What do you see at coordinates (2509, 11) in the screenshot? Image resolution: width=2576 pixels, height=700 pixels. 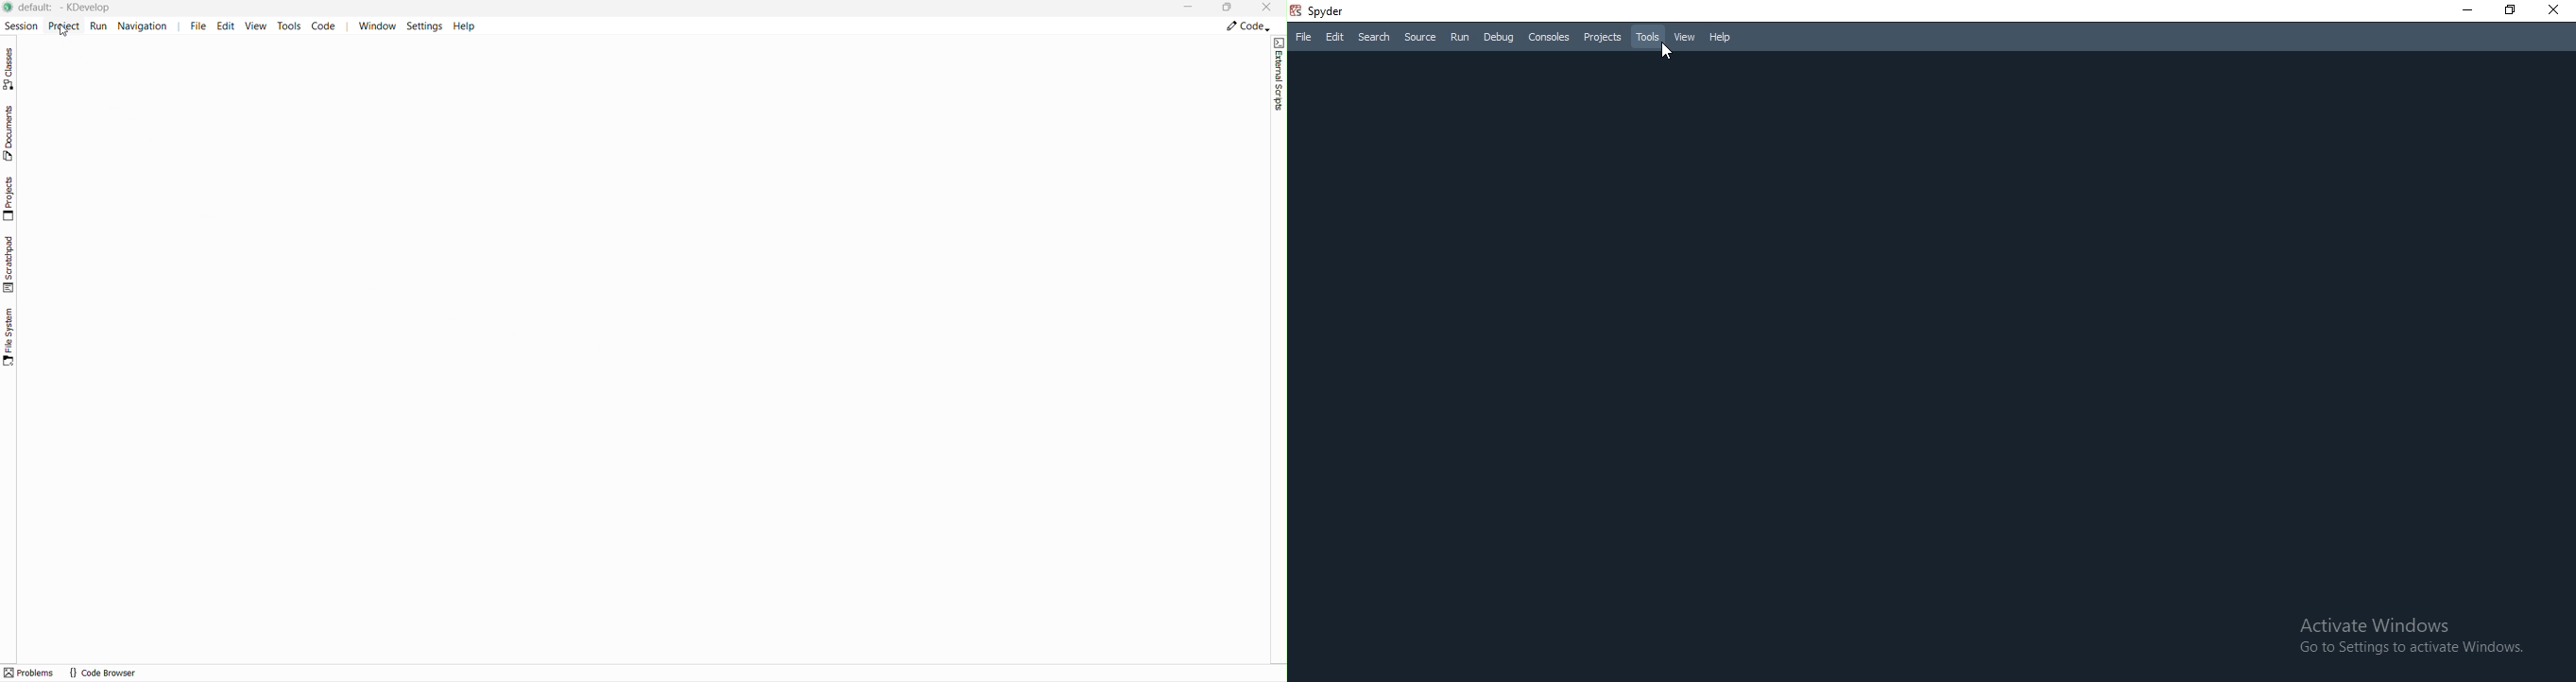 I see `Restore` at bounding box center [2509, 11].